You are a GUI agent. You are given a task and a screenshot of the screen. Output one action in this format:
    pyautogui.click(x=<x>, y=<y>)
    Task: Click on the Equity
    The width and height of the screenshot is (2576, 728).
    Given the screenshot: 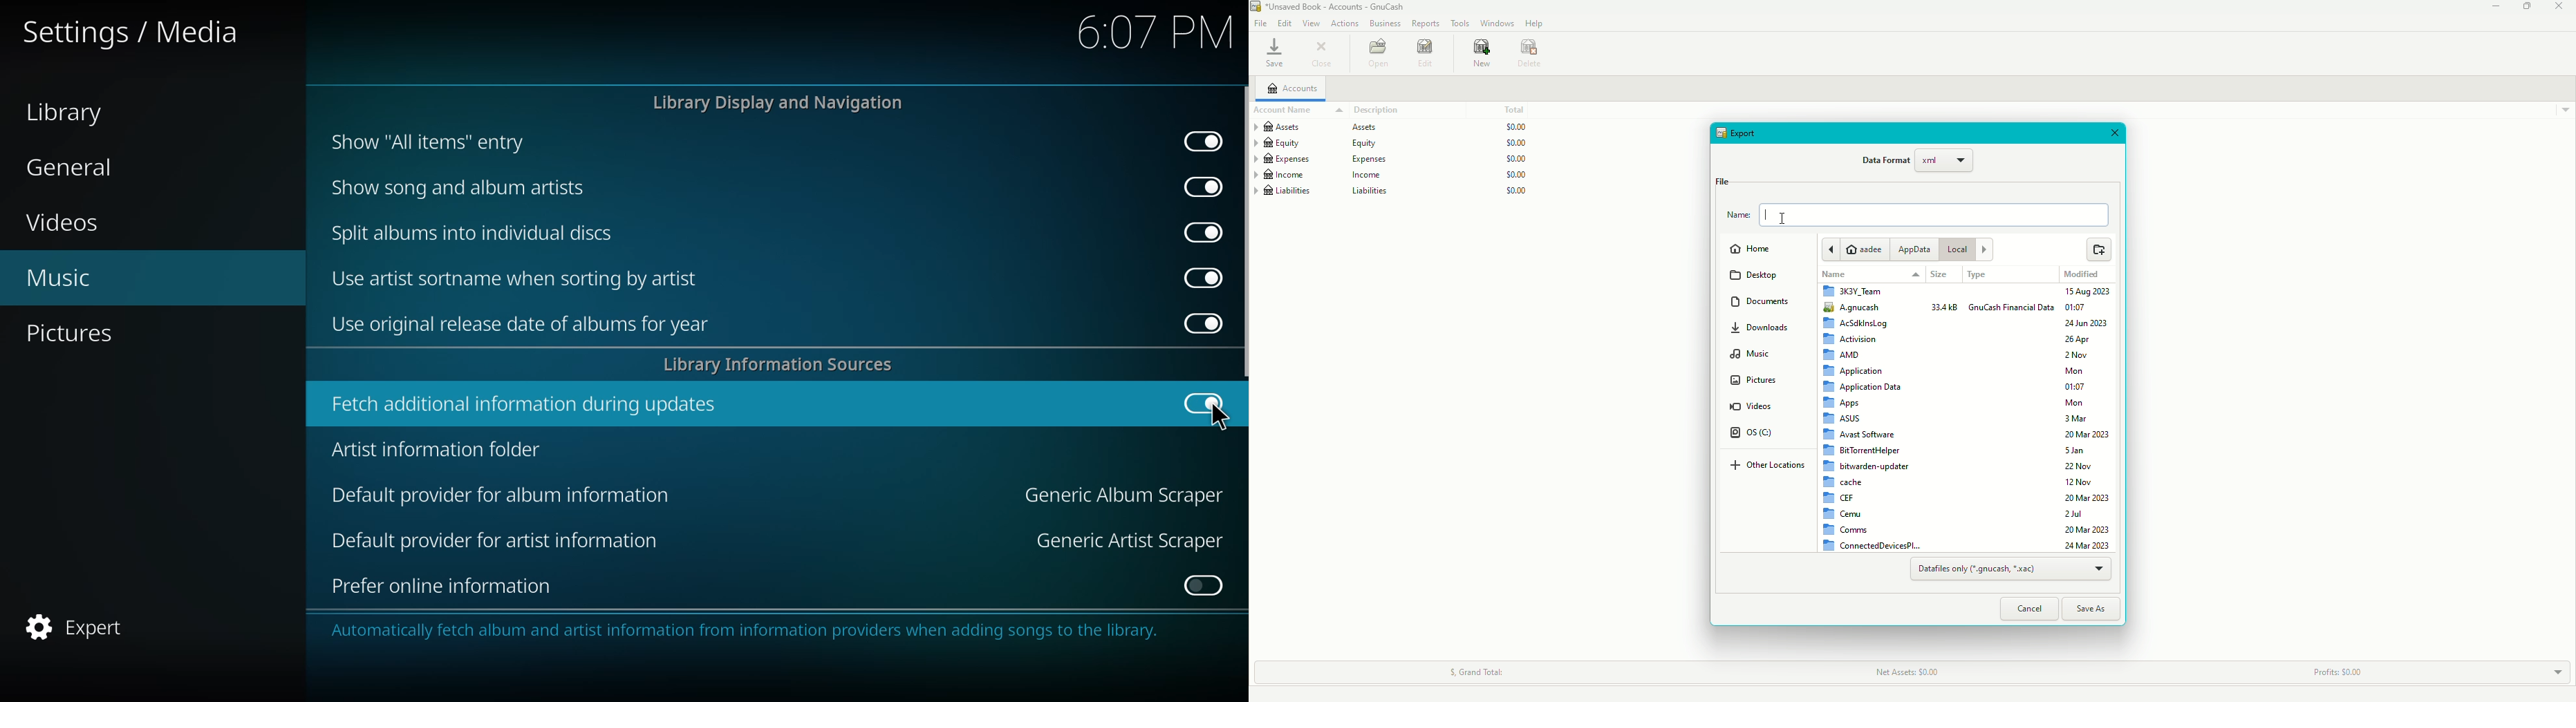 What is the action you would take?
    pyautogui.click(x=1399, y=141)
    